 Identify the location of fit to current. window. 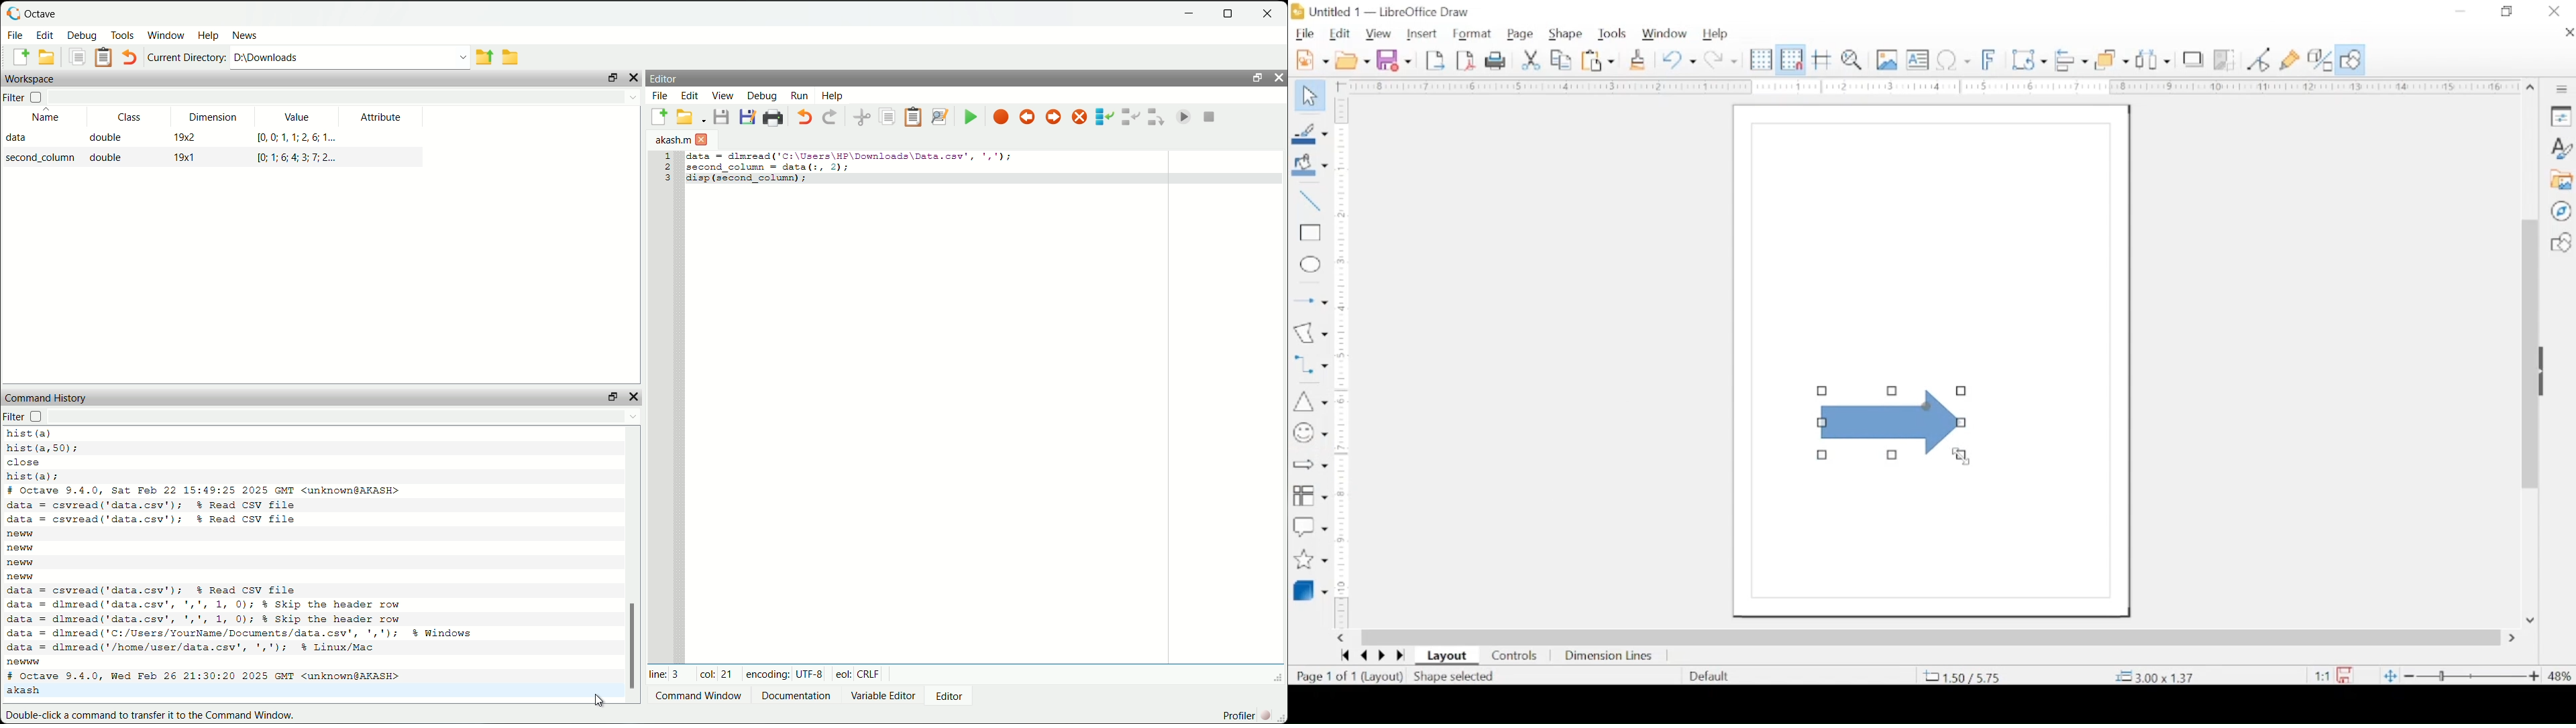
(2389, 675).